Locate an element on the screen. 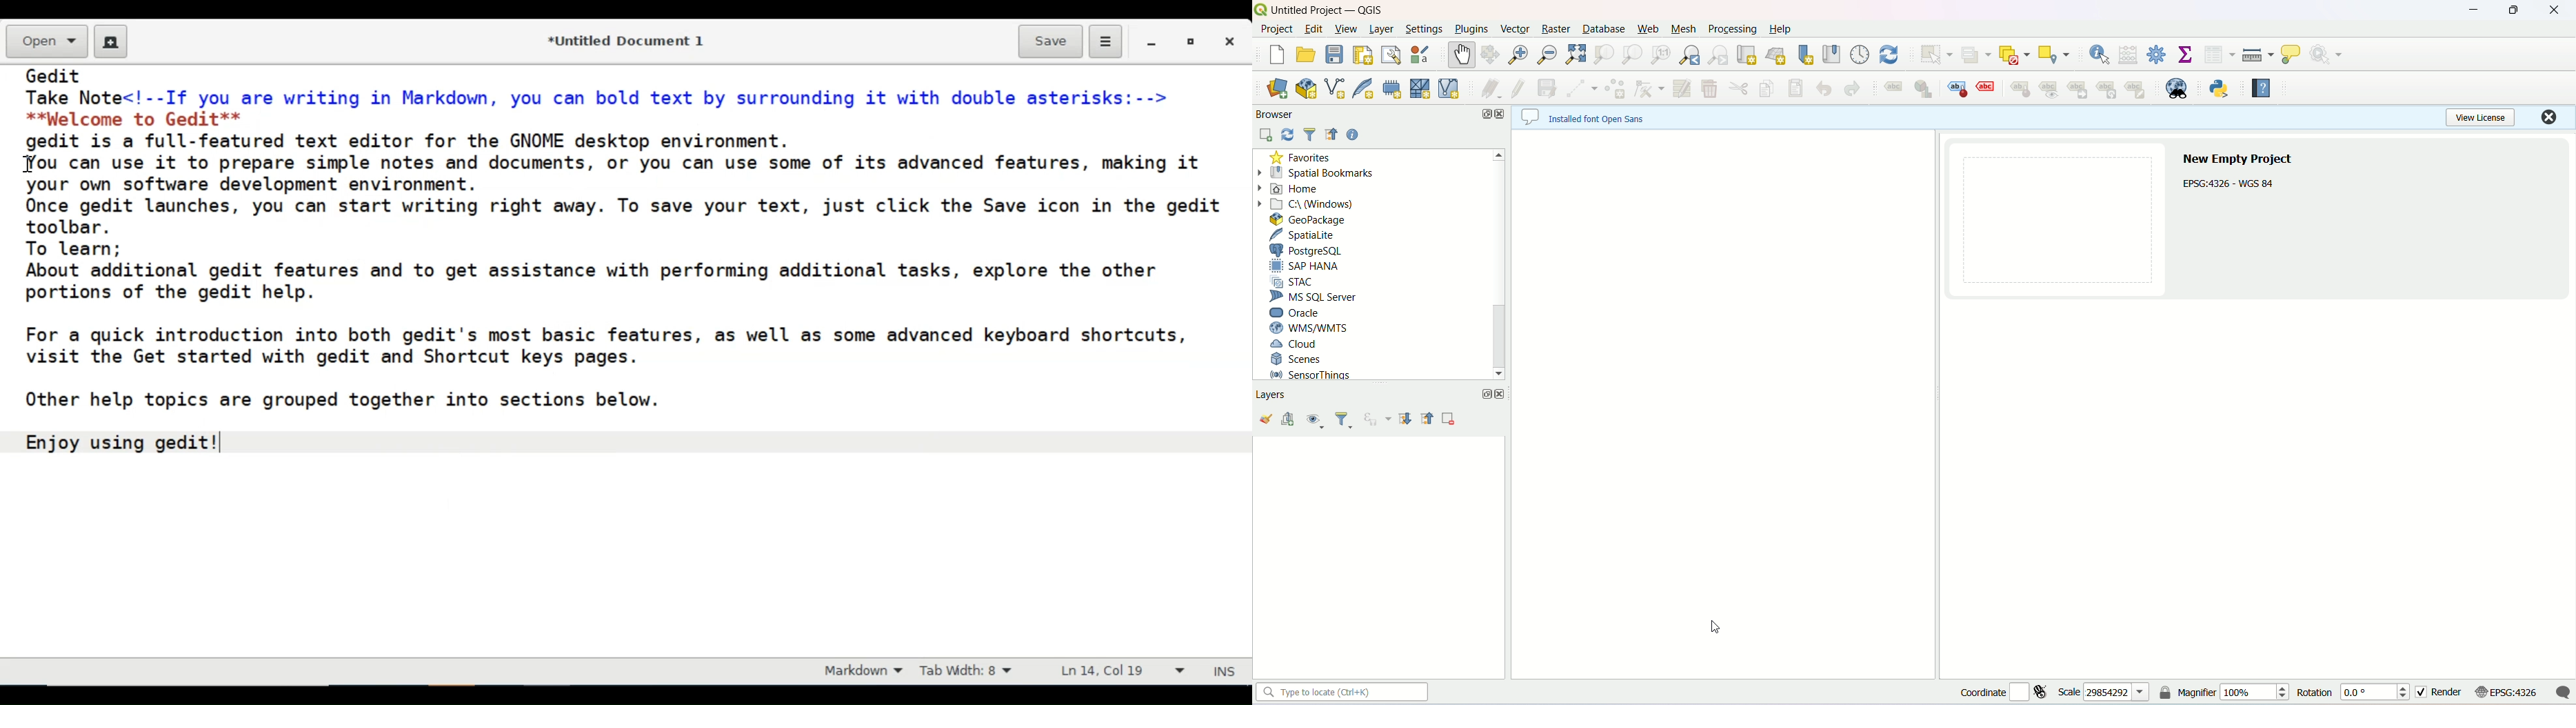 The height and width of the screenshot is (728, 2576). digitize with segments is located at coordinates (1577, 88).